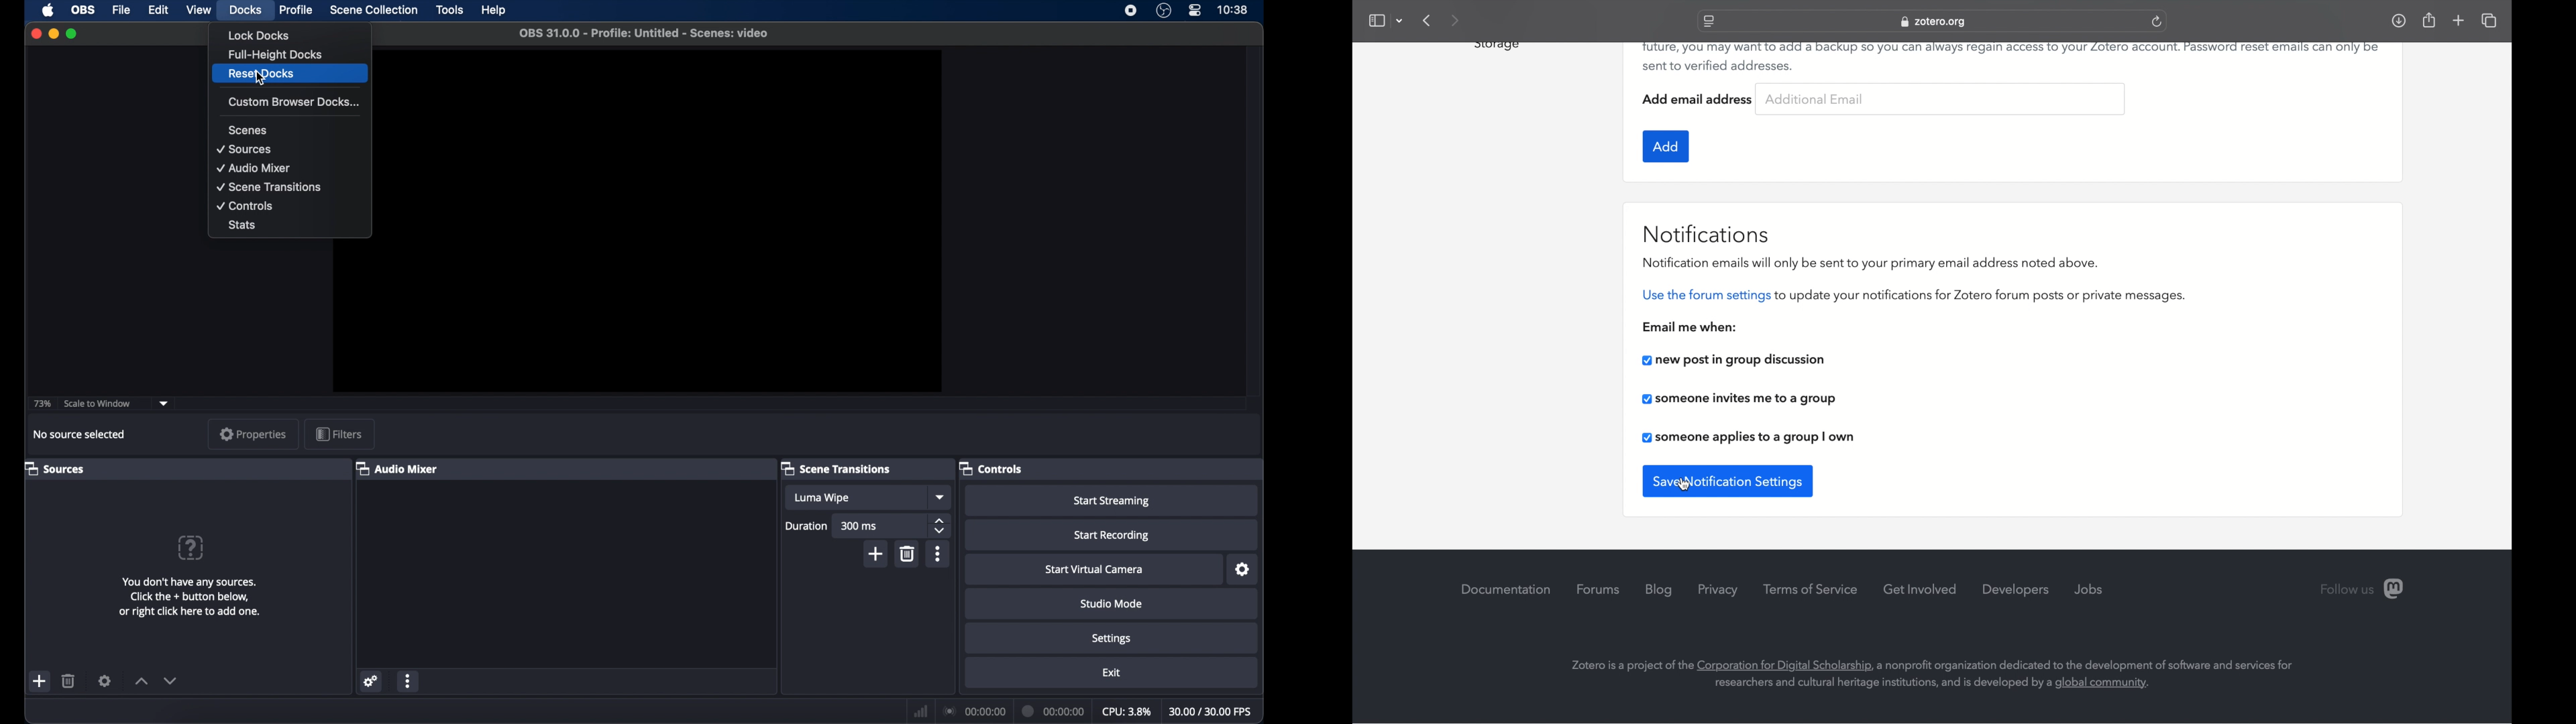 This screenshot has height=728, width=2576. What do you see at coordinates (837, 468) in the screenshot?
I see `scene transitions` at bounding box center [837, 468].